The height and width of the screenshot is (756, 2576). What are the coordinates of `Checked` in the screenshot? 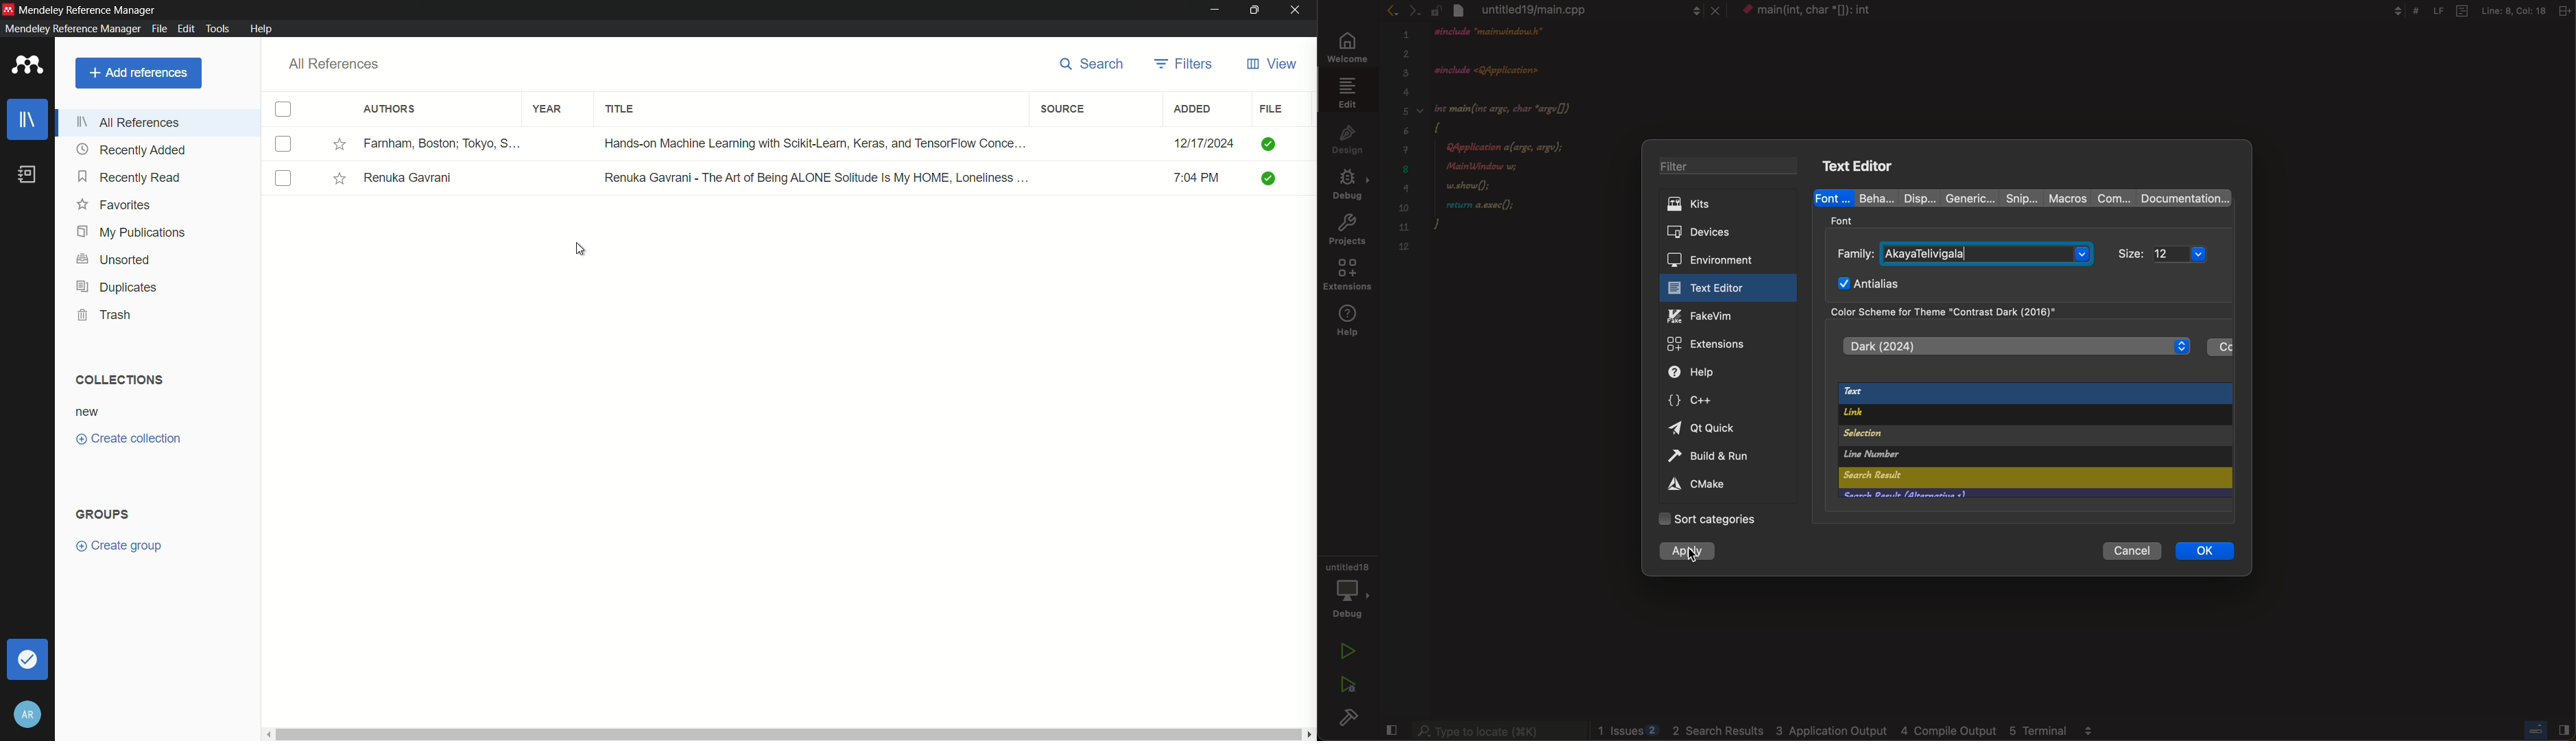 It's located at (1267, 145).